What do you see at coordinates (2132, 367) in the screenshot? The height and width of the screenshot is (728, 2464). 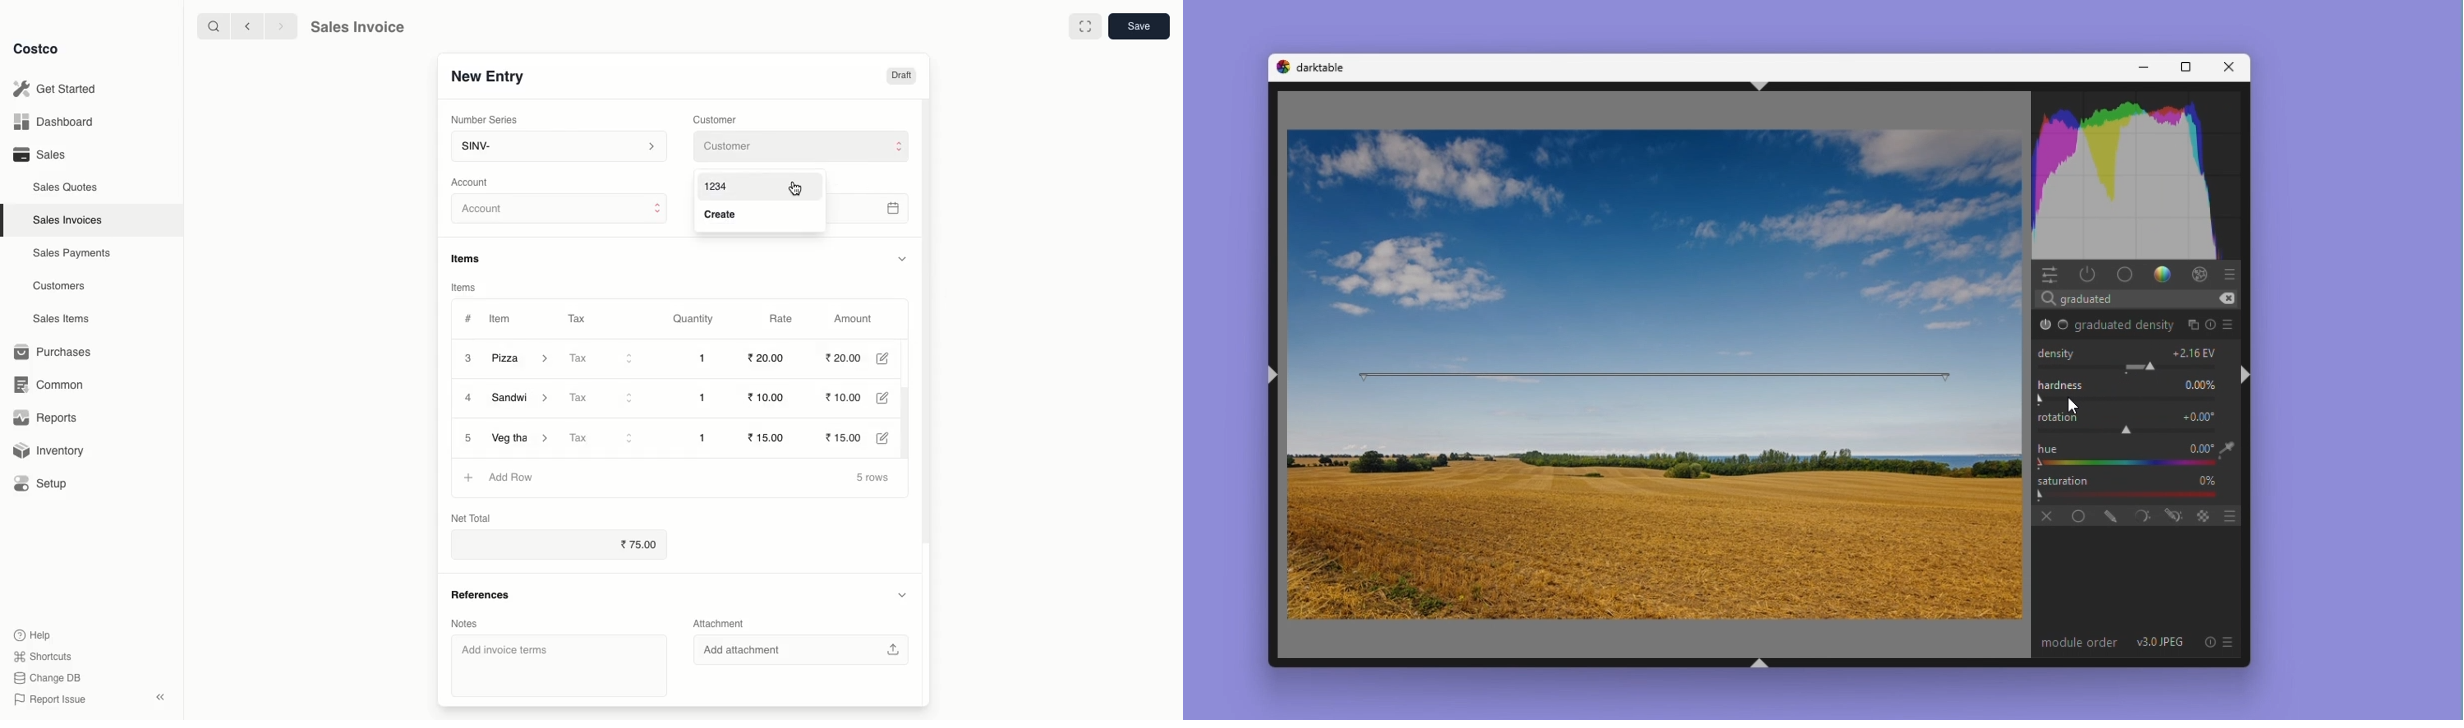 I see `Module Parameter Adjustment Slider` at bounding box center [2132, 367].